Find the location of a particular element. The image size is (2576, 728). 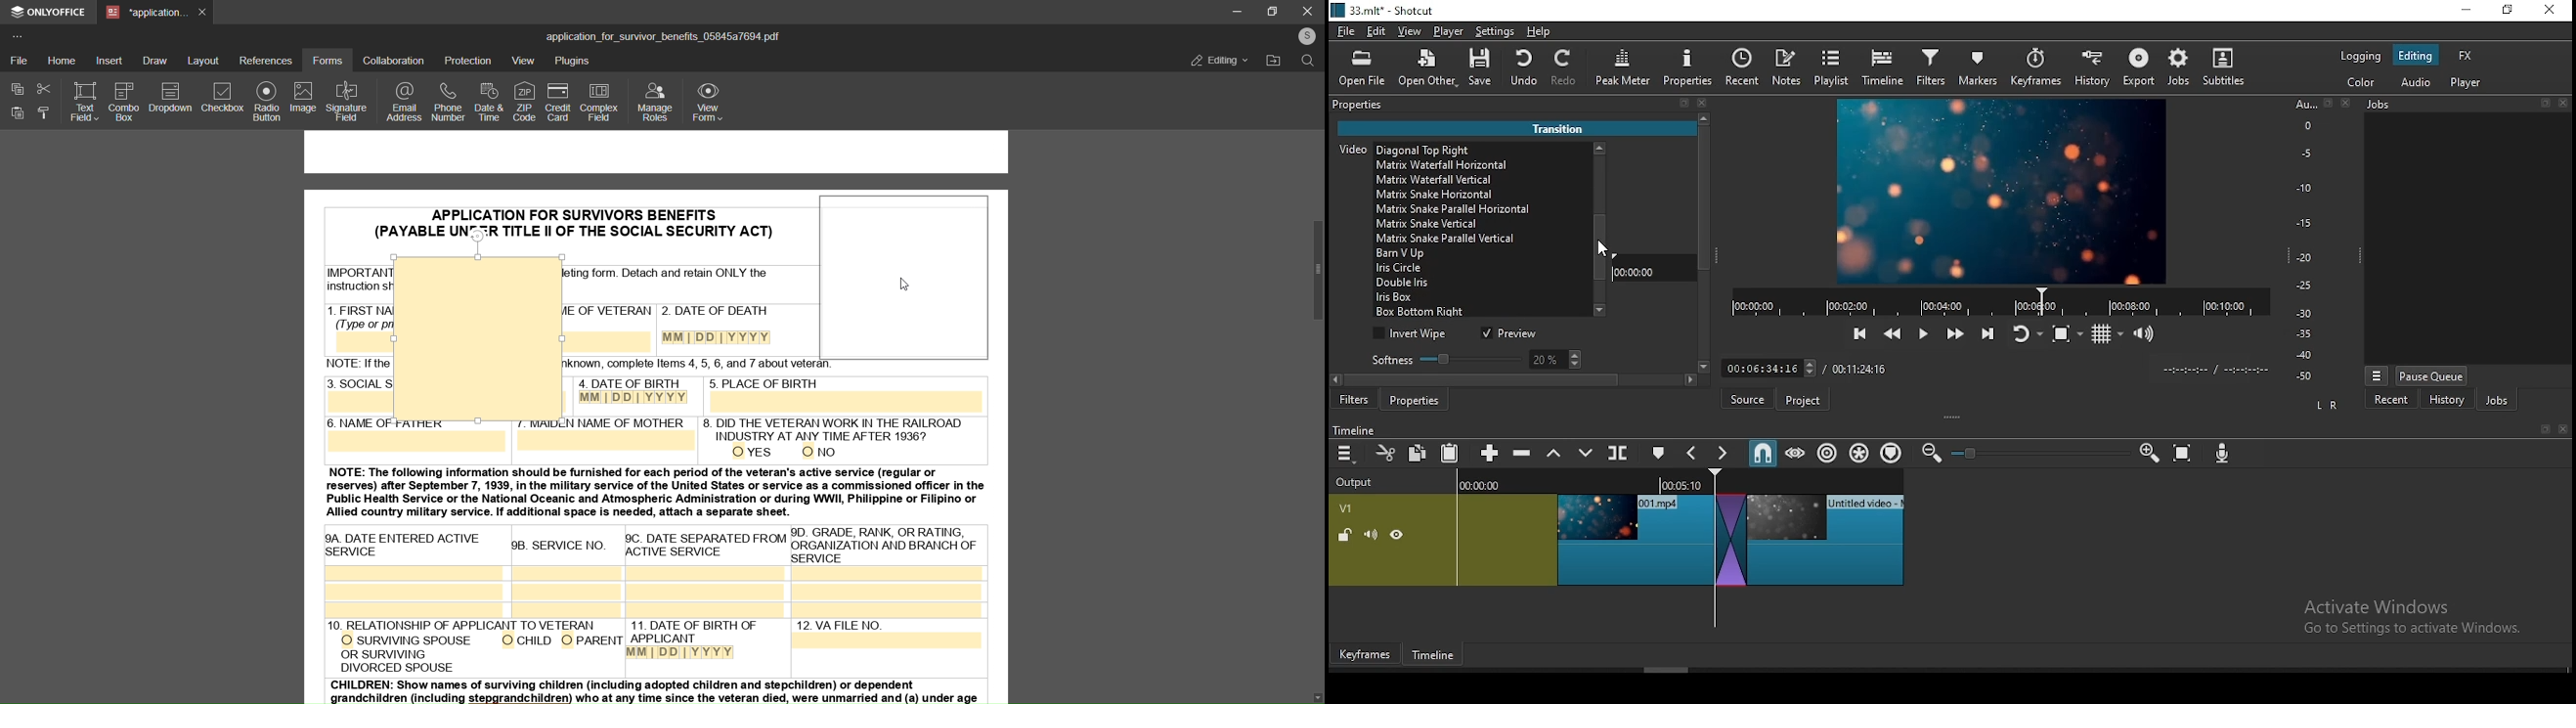

previous marker is located at coordinates (1693, 453).